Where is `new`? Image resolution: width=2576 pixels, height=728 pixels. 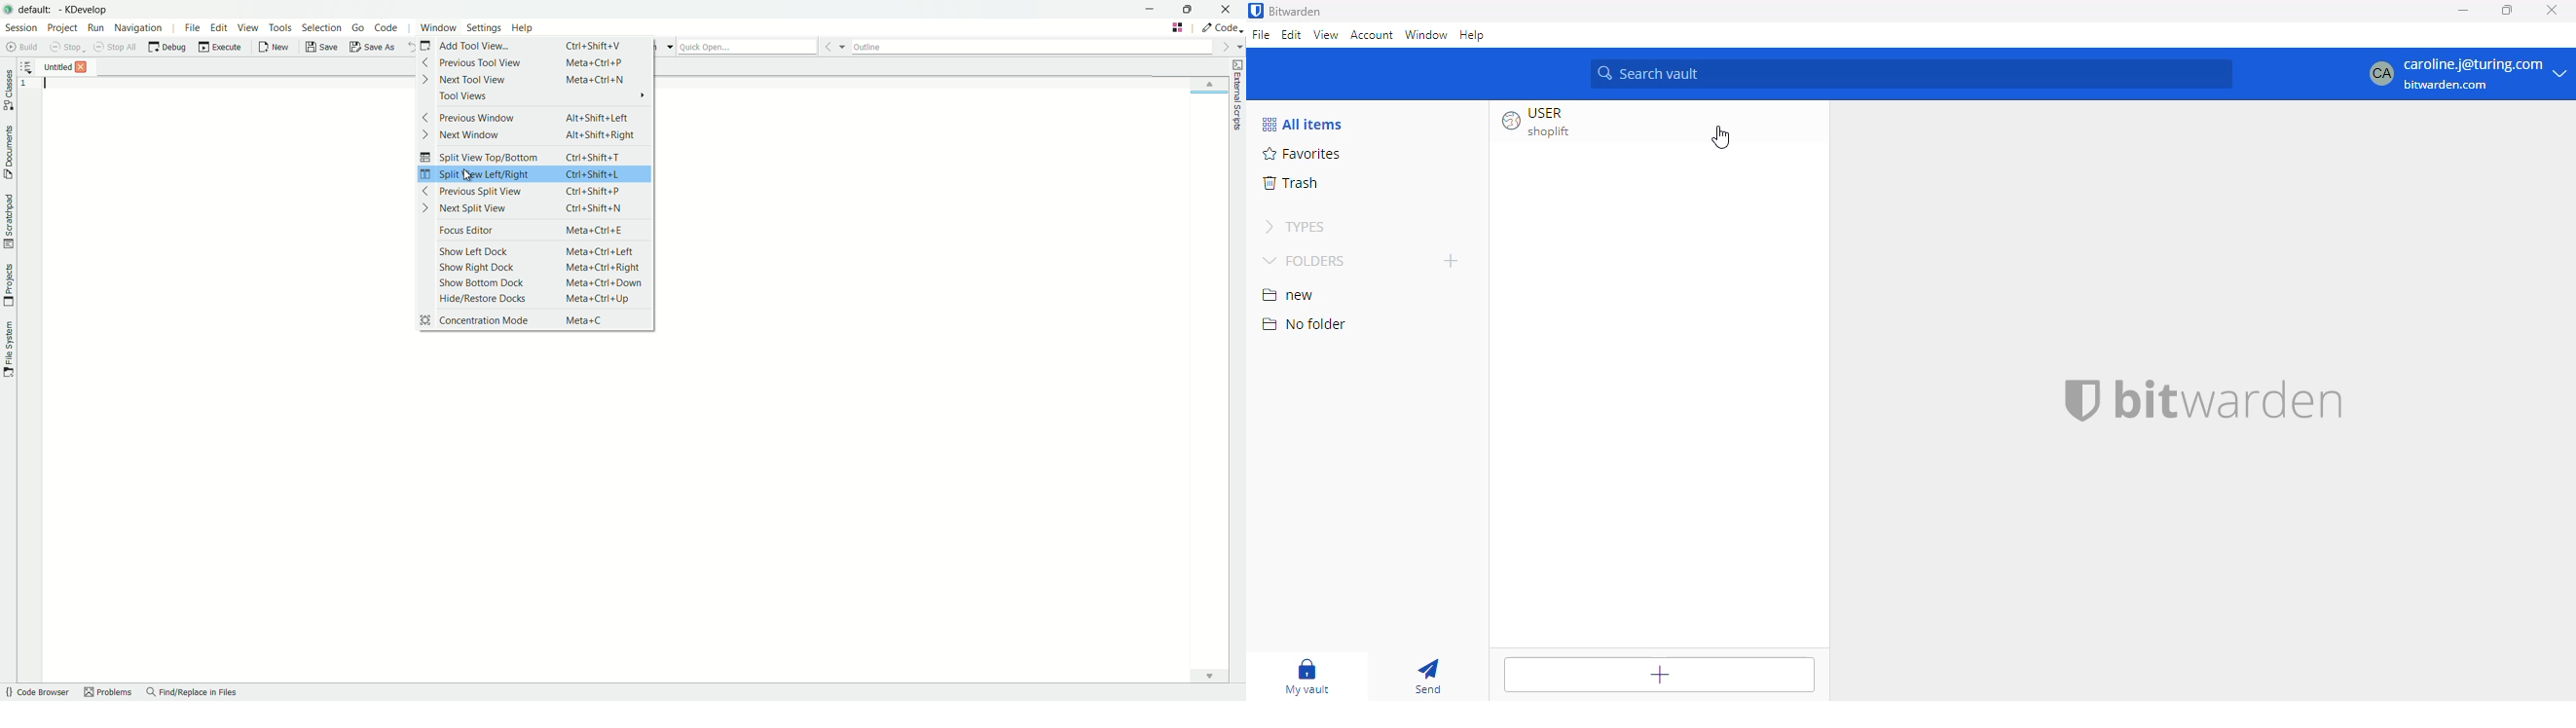 new is located at coordinates (1289, 295).